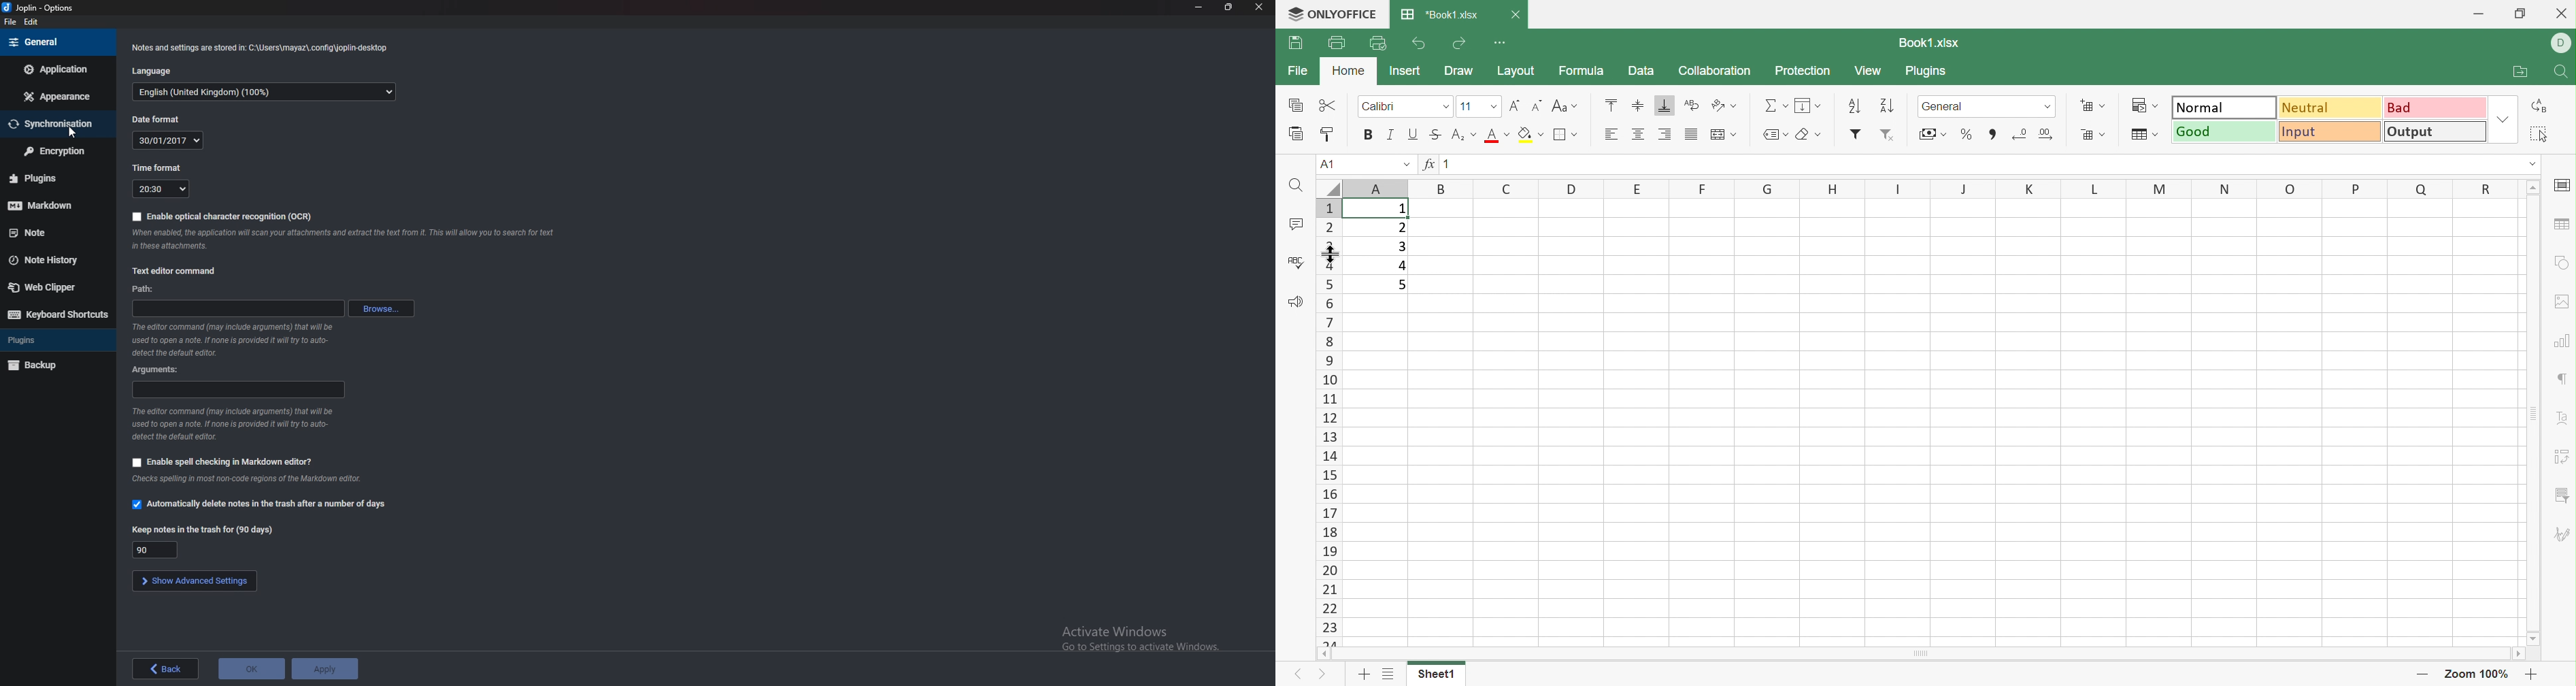 This screenshot has width=2576, height=700. Describe the element at coordinates (8, 21) in the screenshot. I see `file` at that location.